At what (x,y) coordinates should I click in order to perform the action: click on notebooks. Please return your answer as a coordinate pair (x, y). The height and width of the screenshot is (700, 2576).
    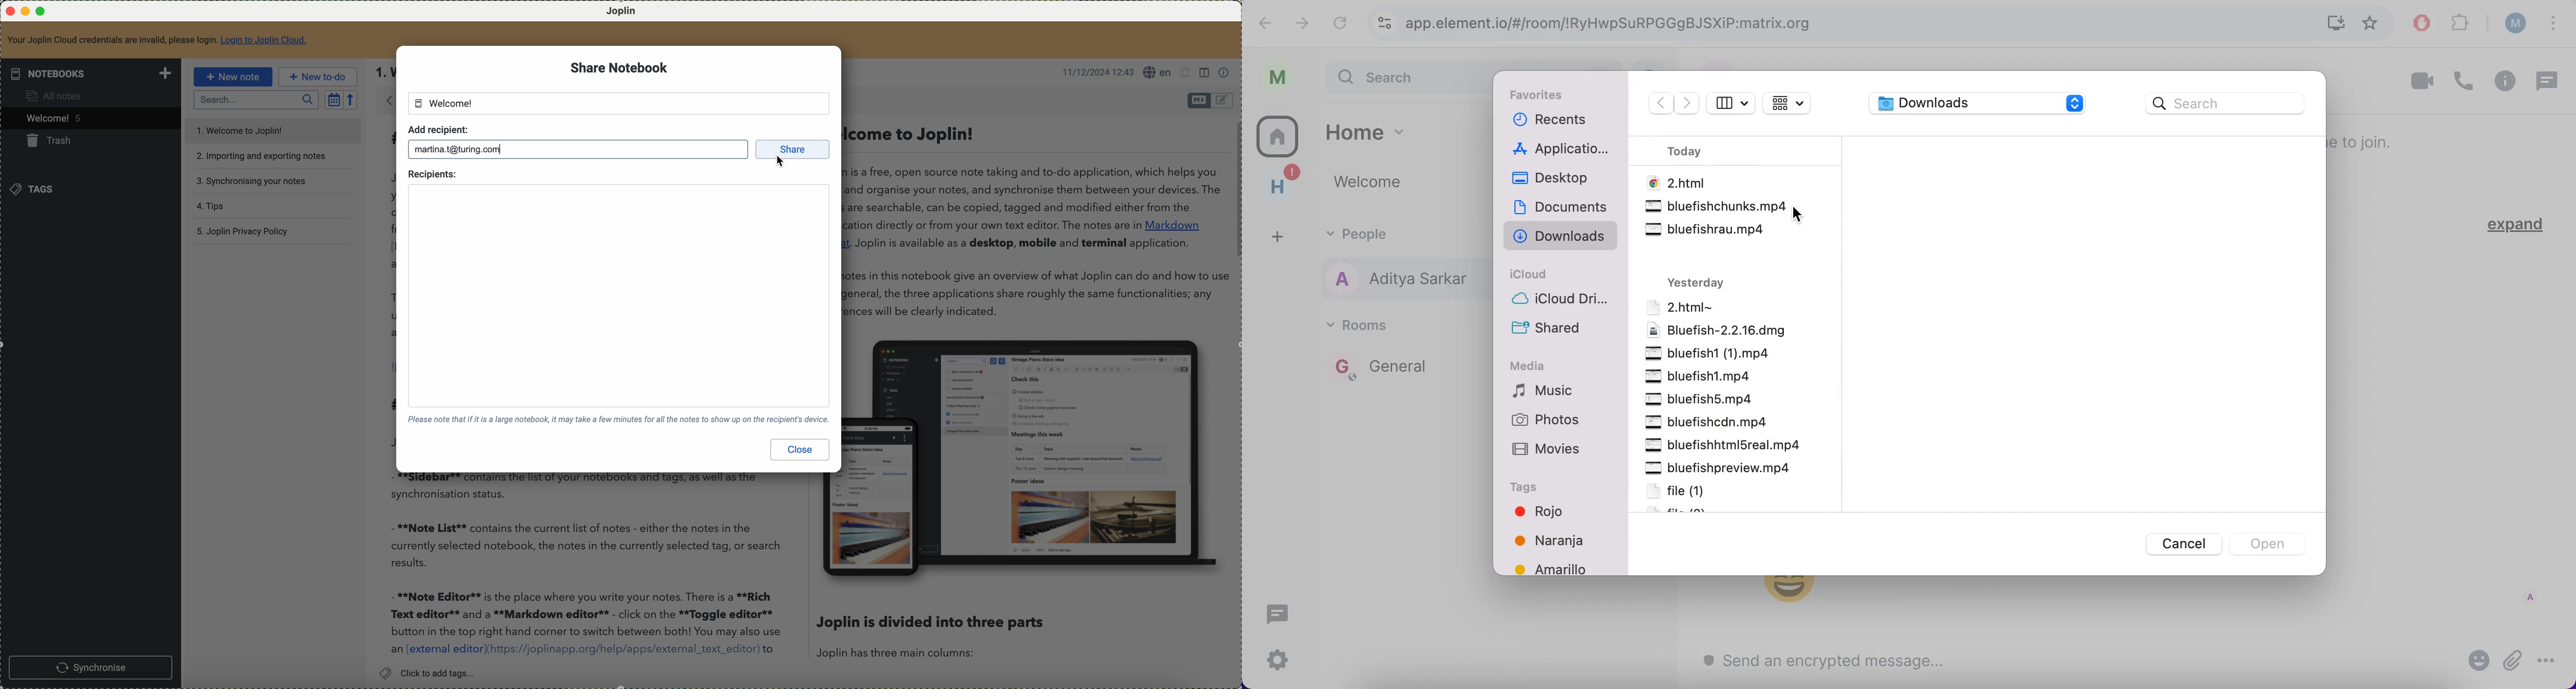
    Looking at the image, I should click on (93, 73).